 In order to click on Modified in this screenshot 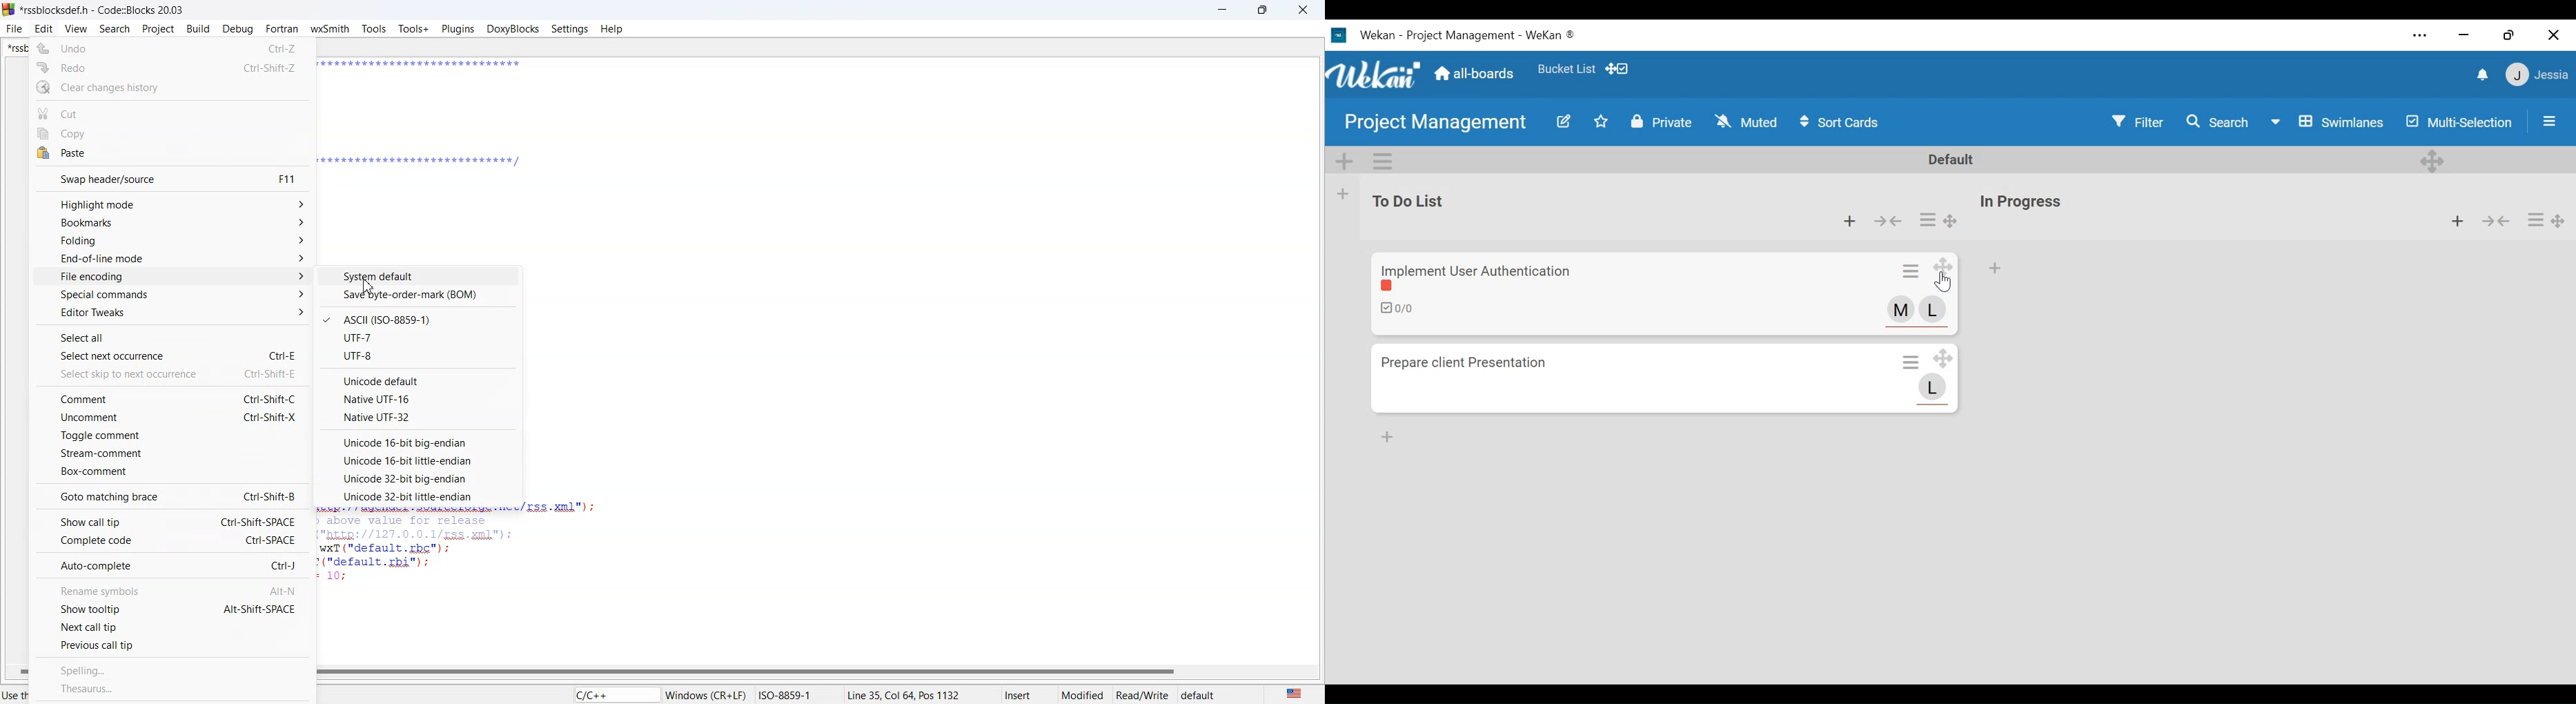, I will do `click(1084, 694)`.